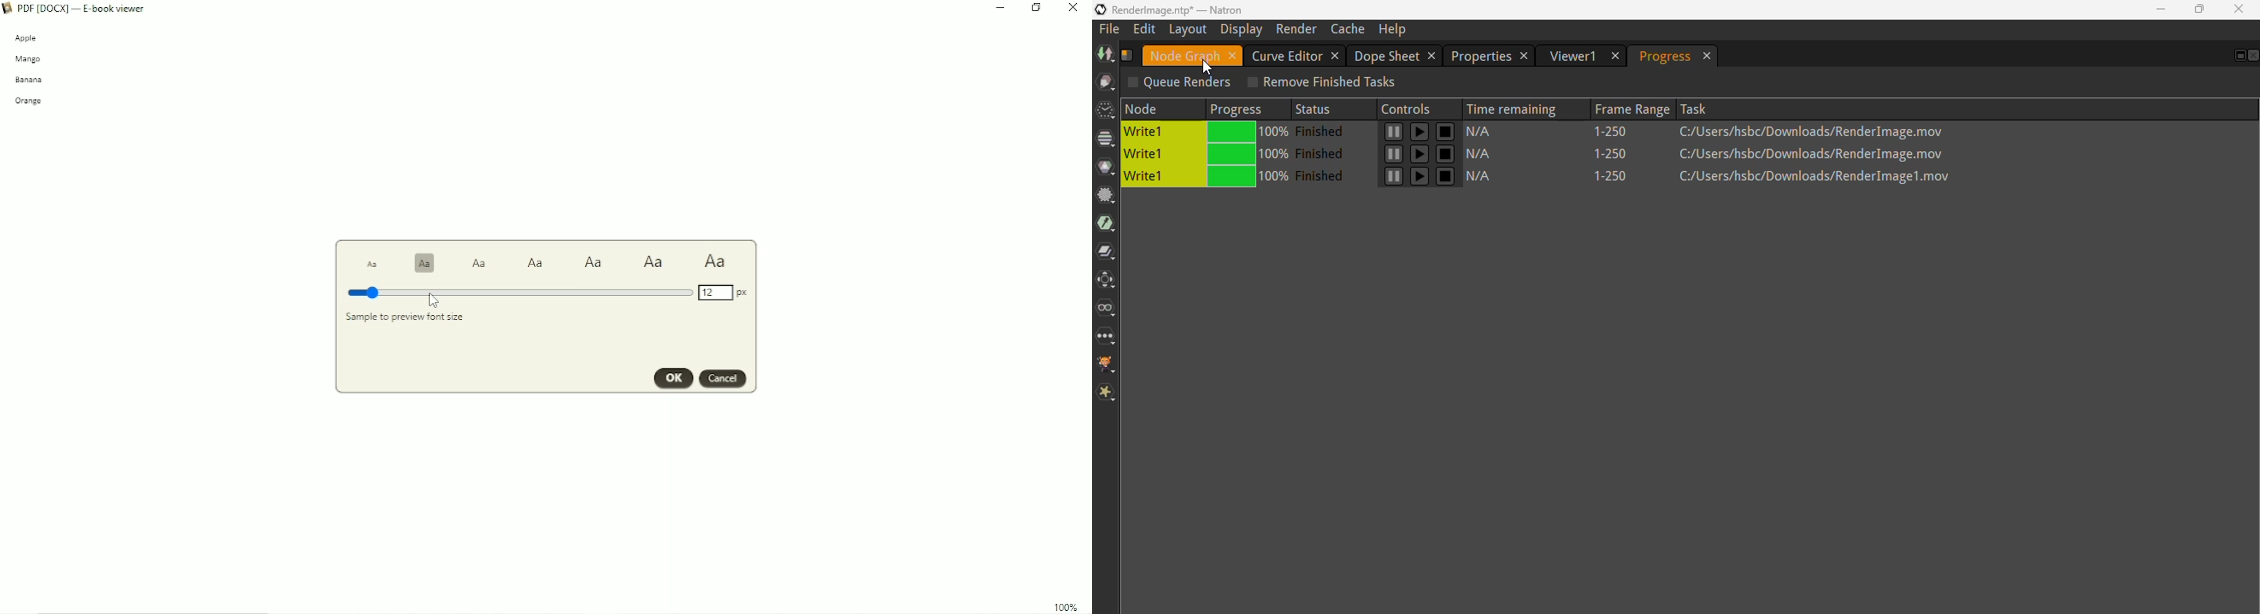 The width and height of the screenshot is (2268, 616). What do you see at coordinates (87, 8) in the screenshot?
I see `Book Title` at bounding box center [87, 8].